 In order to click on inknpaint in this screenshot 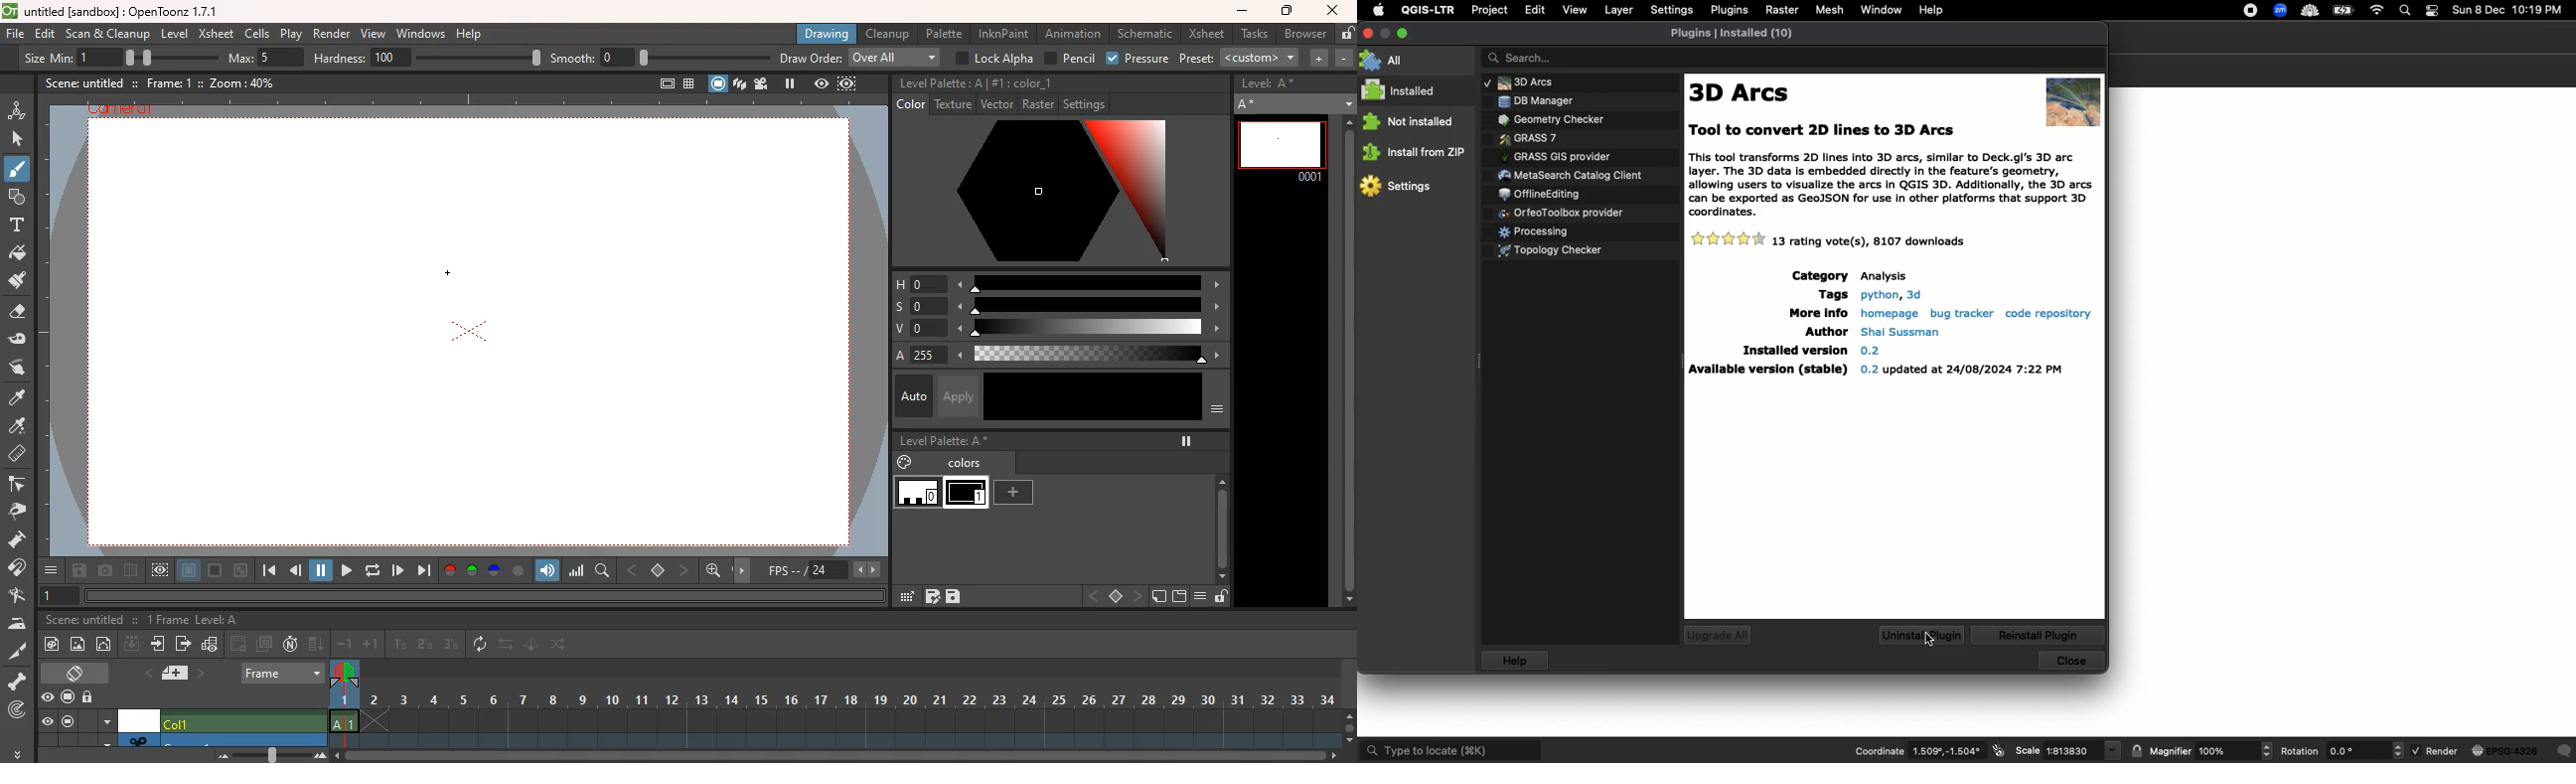, I will do `click(1003, 34)`.